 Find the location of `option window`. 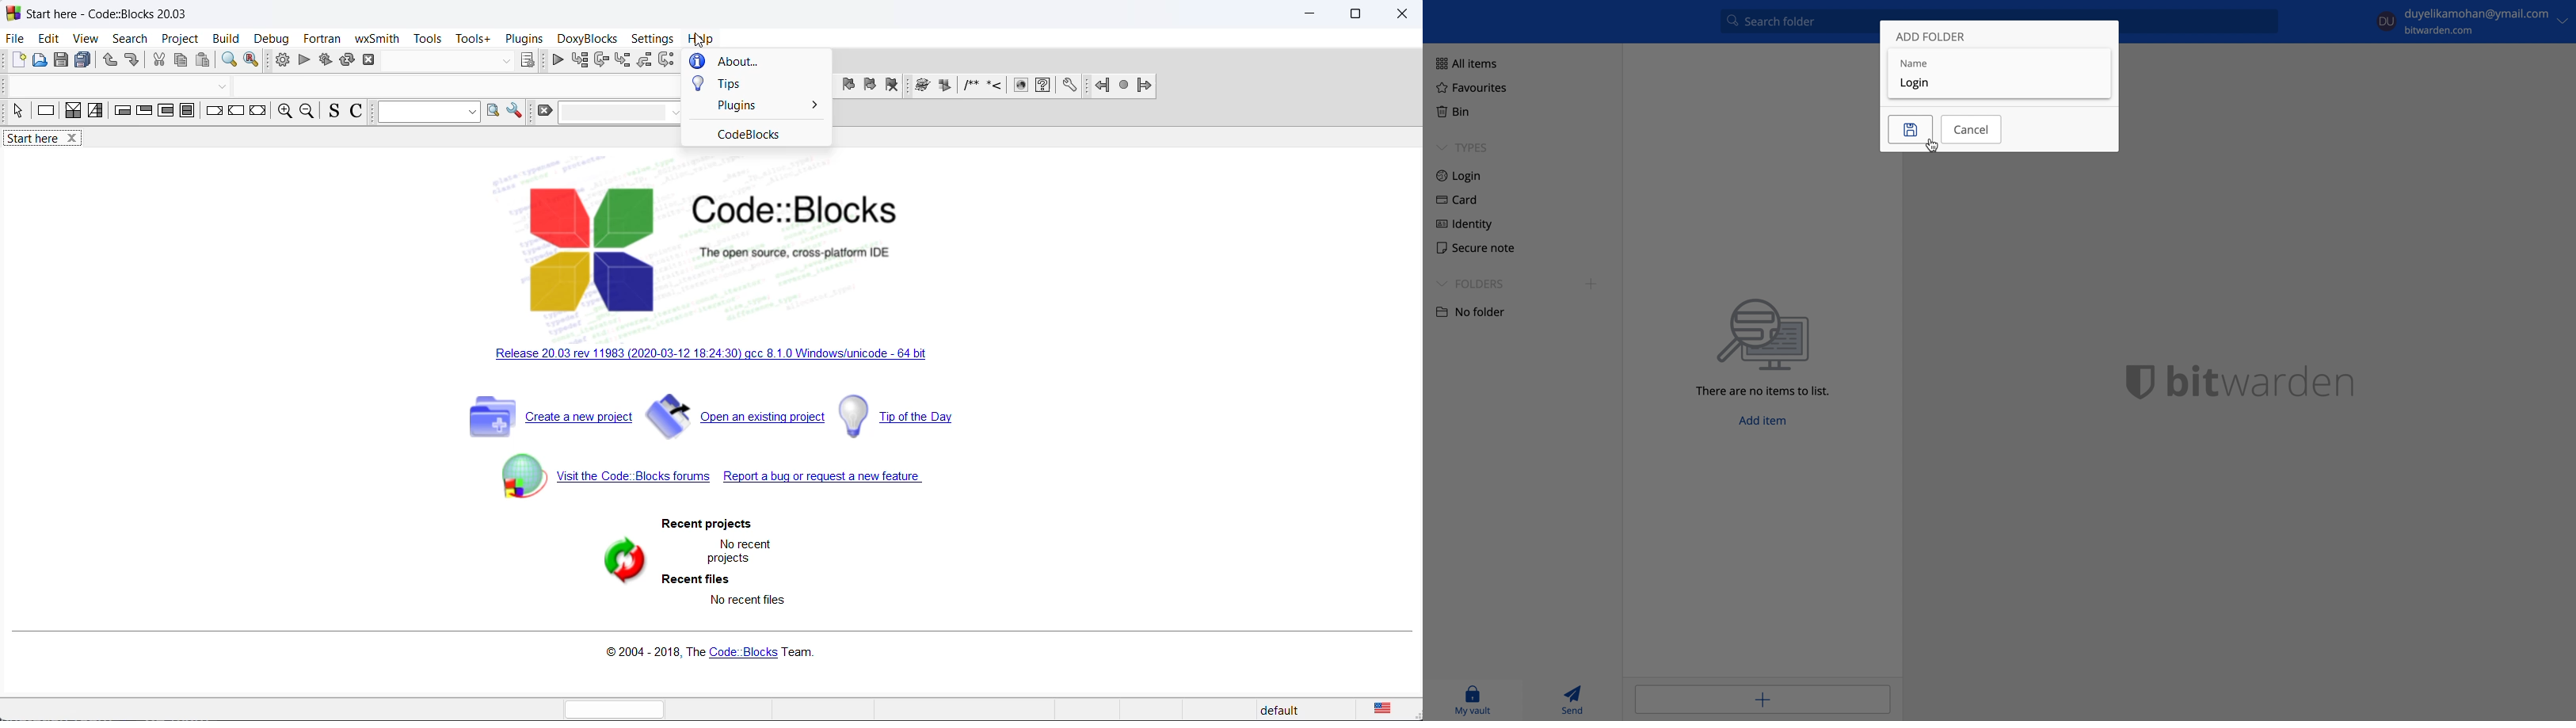

option window is located at coordinates (493, 113).